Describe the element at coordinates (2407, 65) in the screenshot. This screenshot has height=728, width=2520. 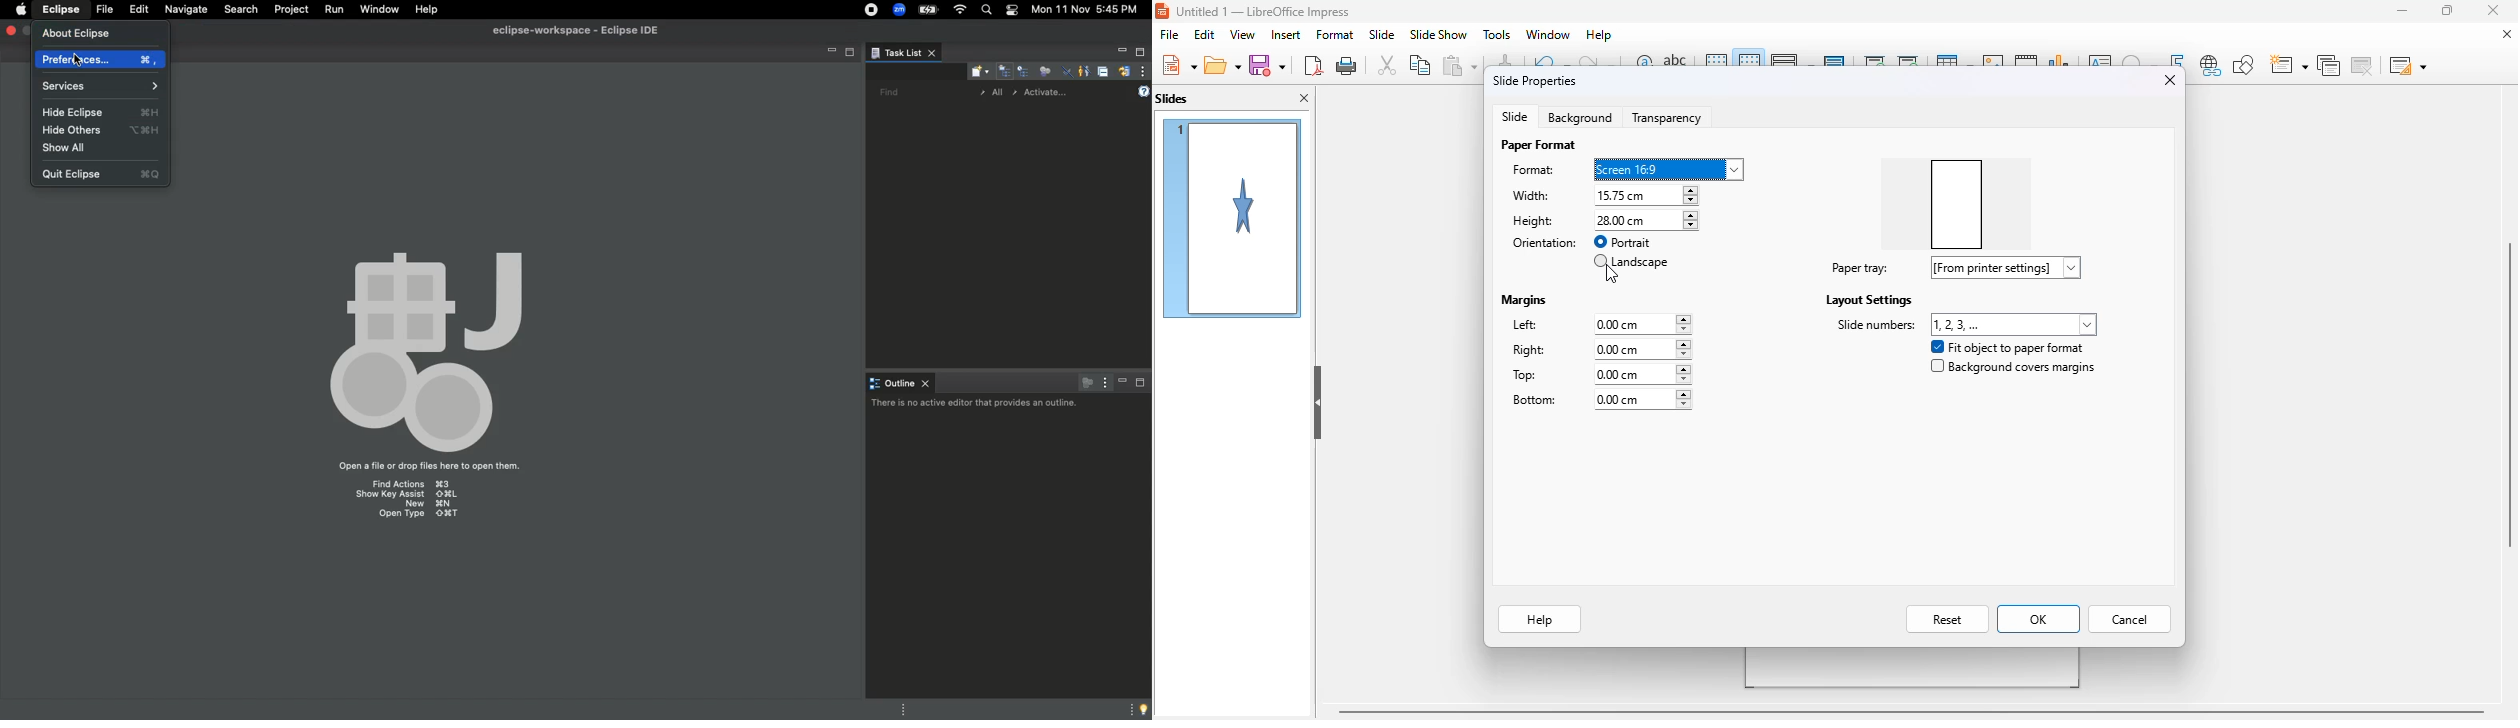
I see `slide layout` at that location.